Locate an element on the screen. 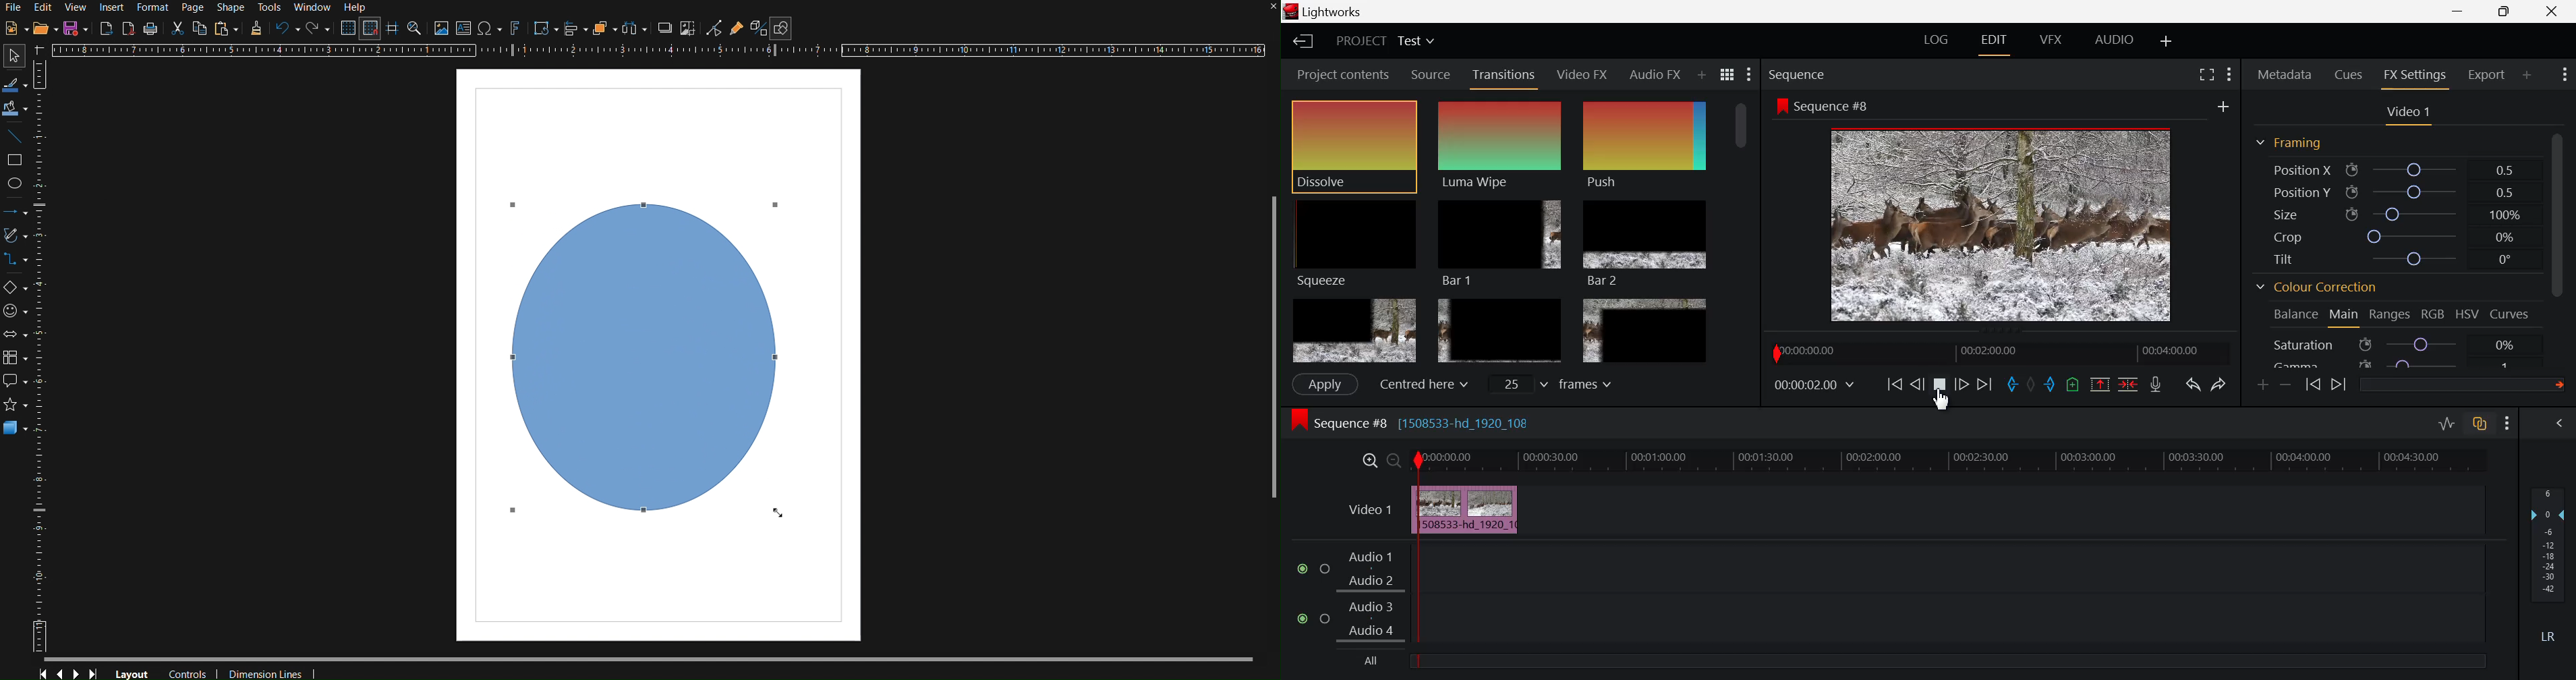  View Audio Mix is located at coordinates (2561, 424).